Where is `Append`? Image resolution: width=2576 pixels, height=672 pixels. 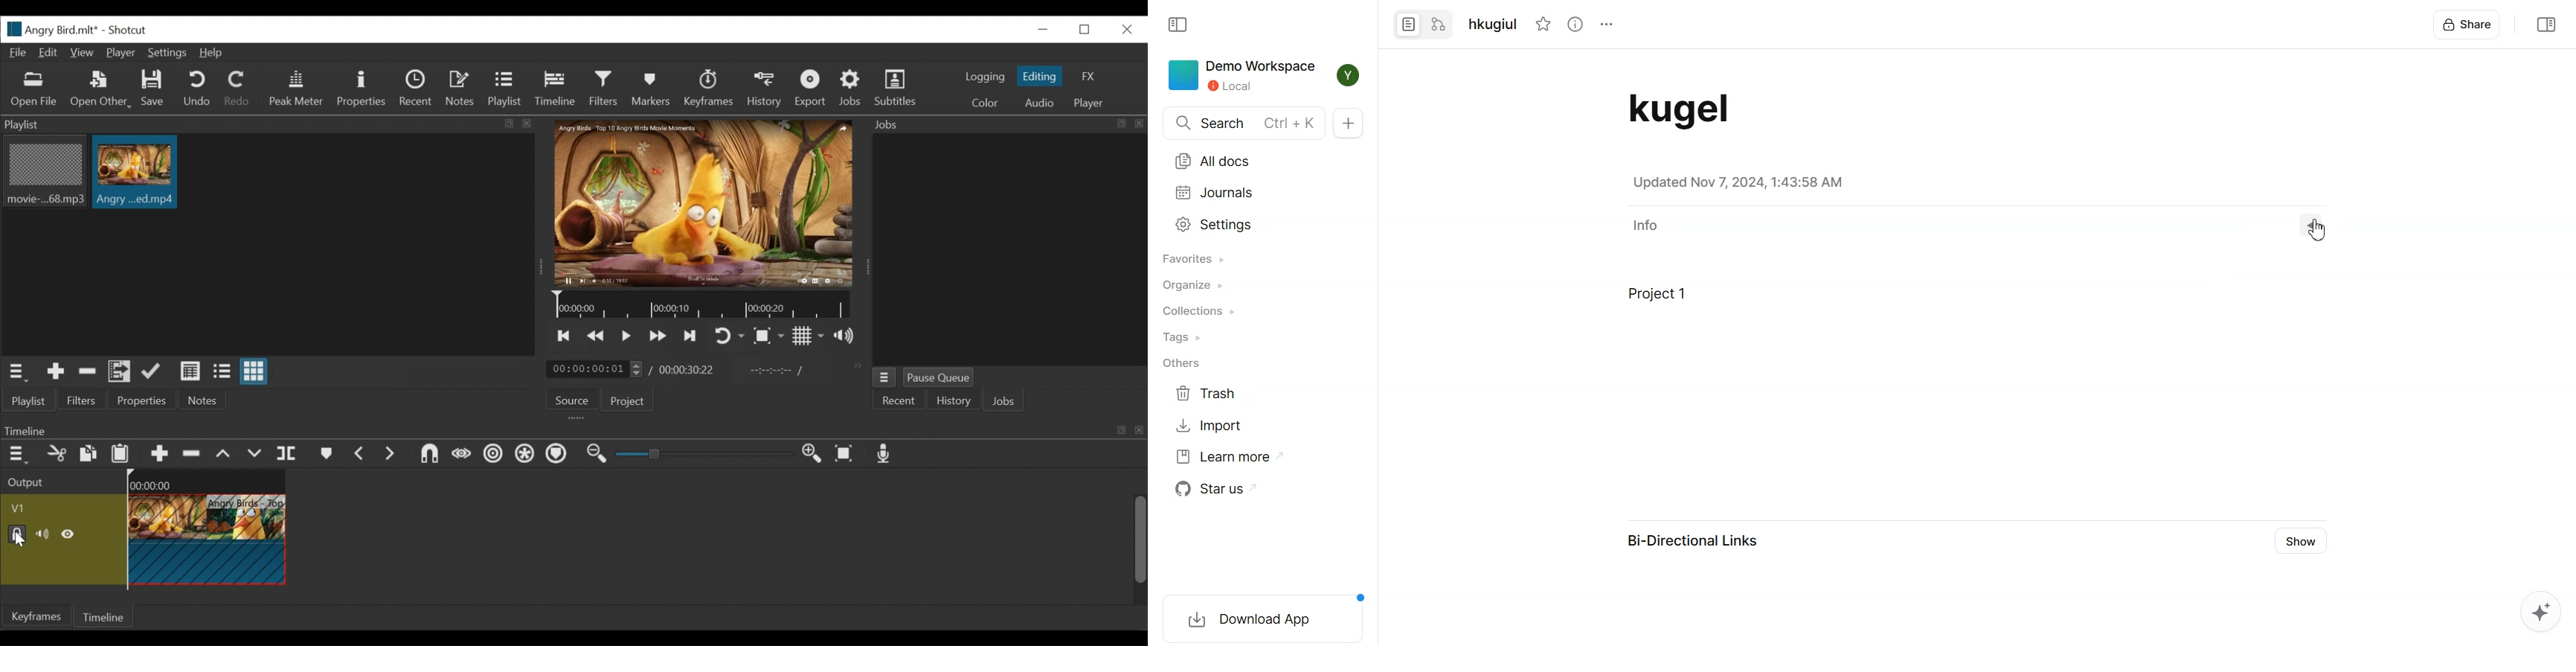
Append is located at coordinates (158, 455).